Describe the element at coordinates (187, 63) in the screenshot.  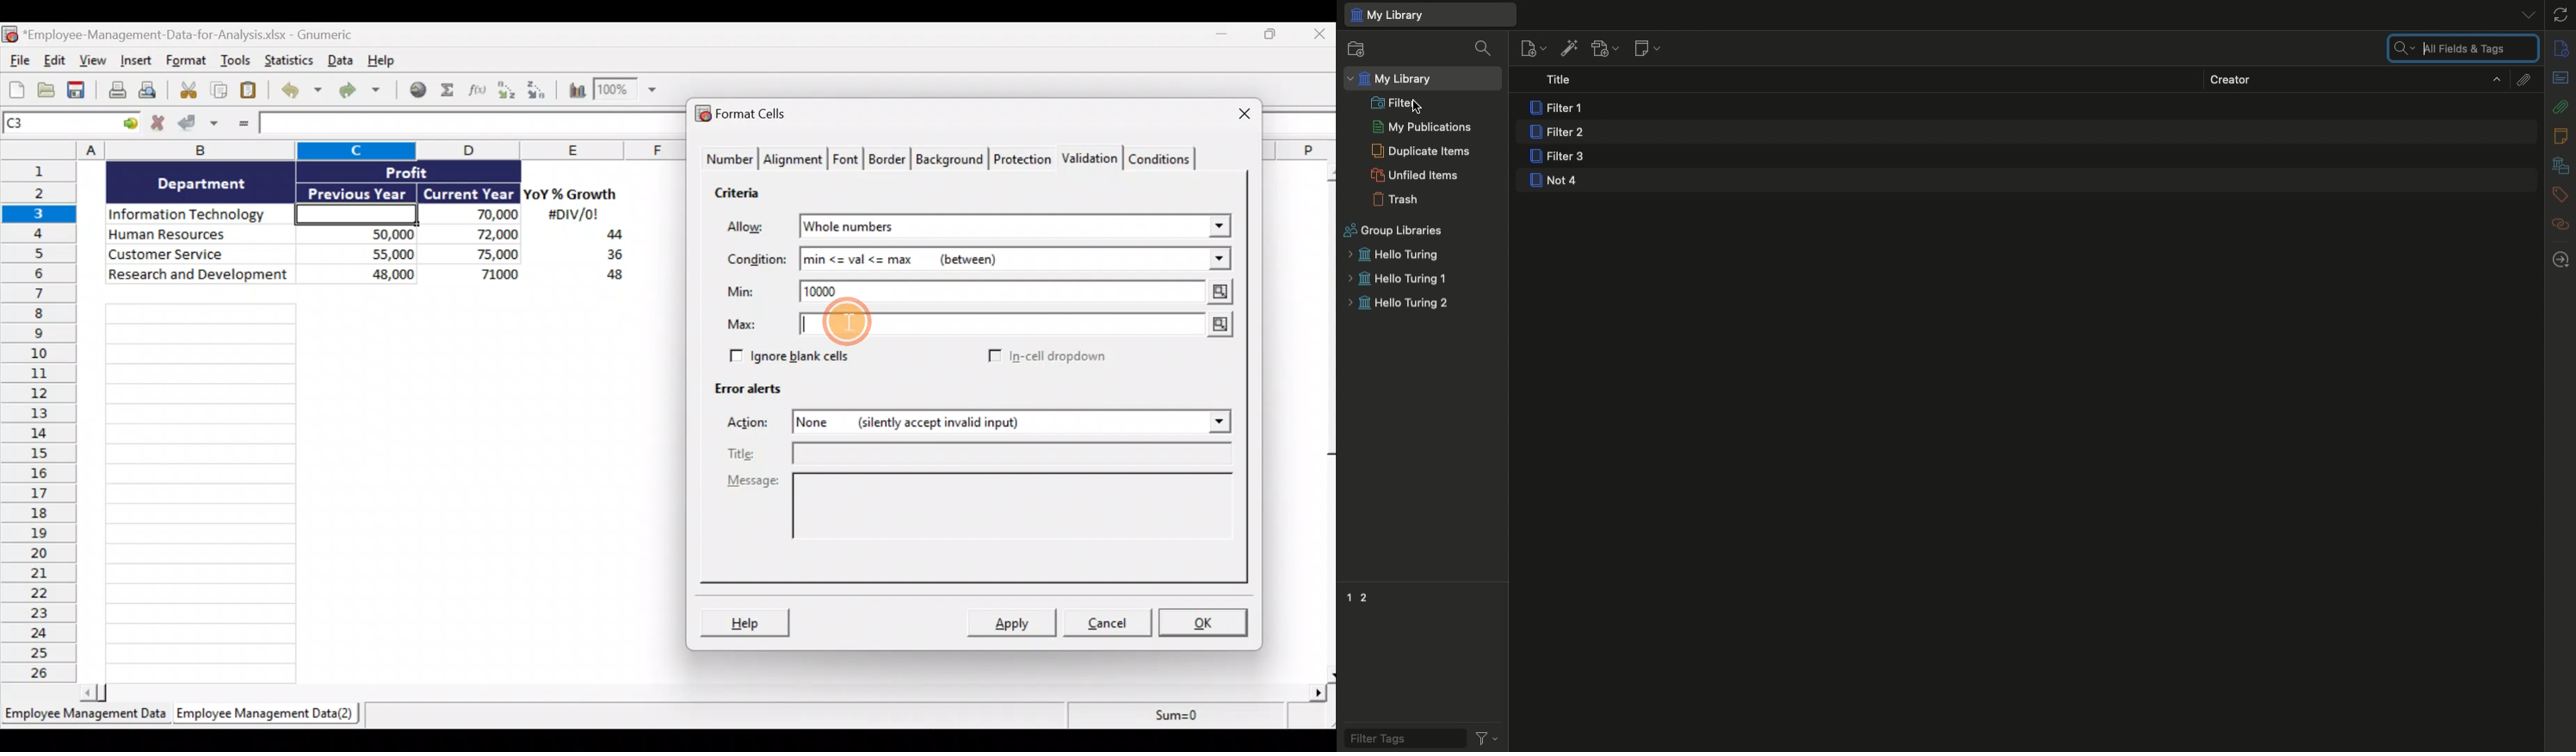
I see `Format` at that location.